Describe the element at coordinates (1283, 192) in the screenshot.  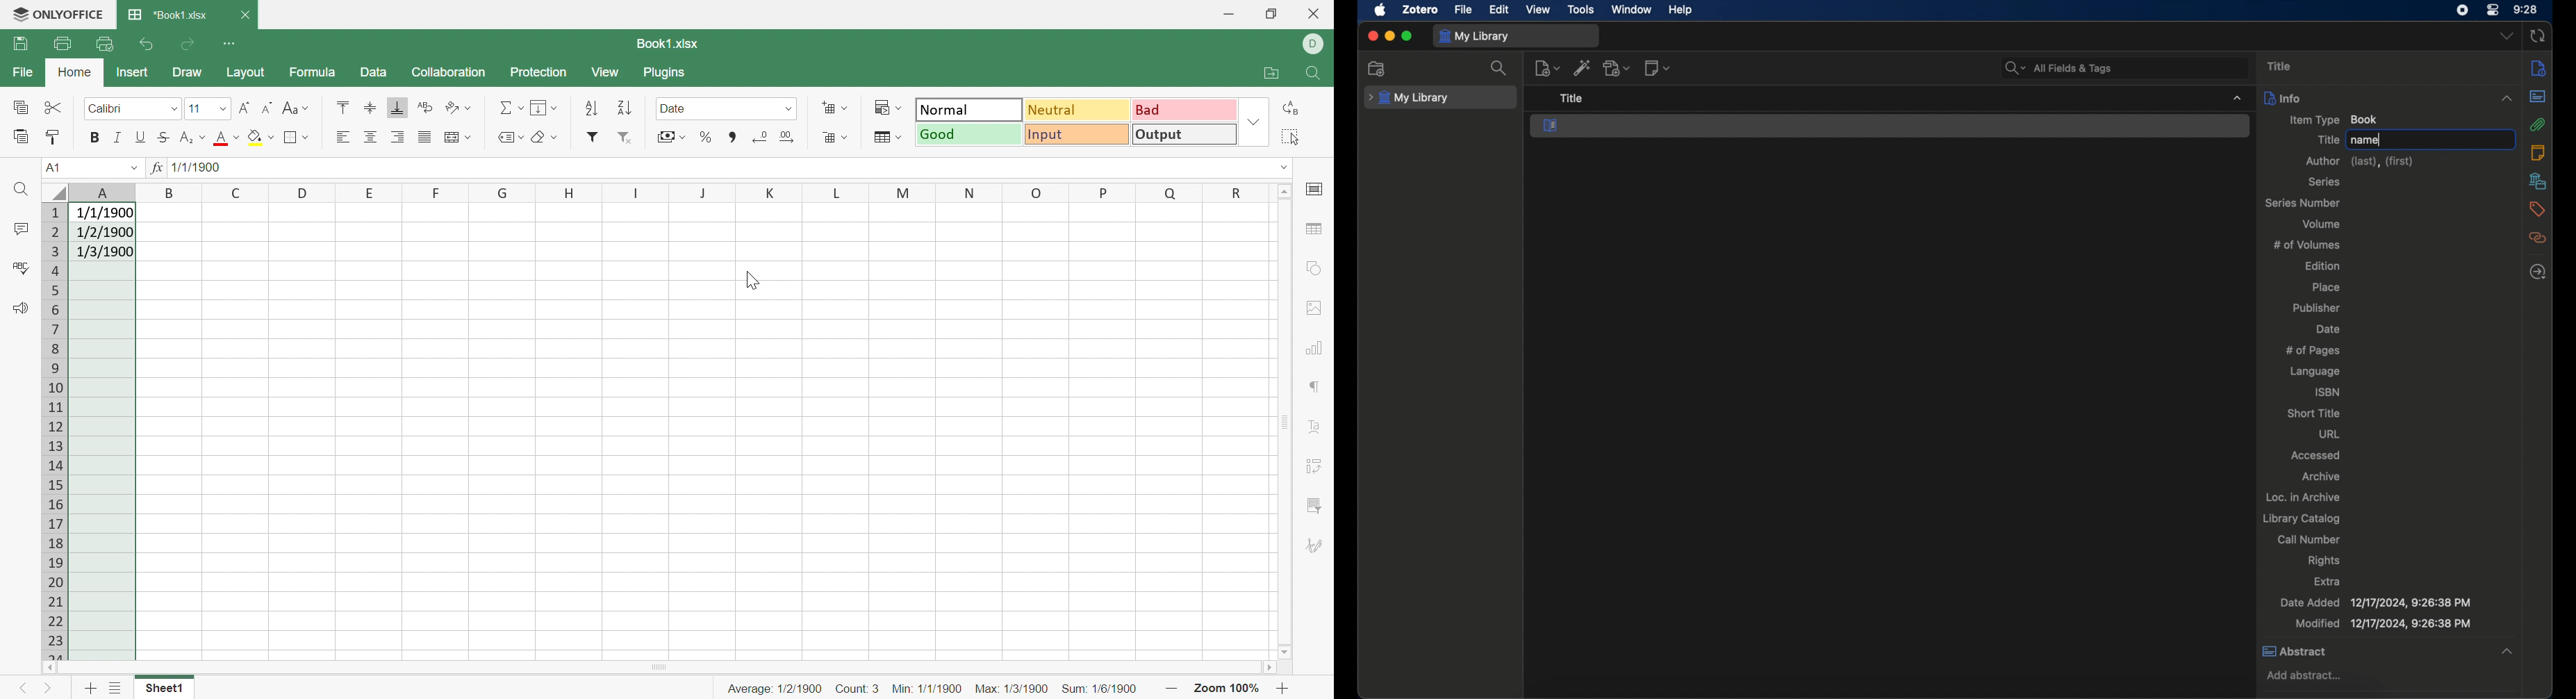
I see `Scroll up` at that location.